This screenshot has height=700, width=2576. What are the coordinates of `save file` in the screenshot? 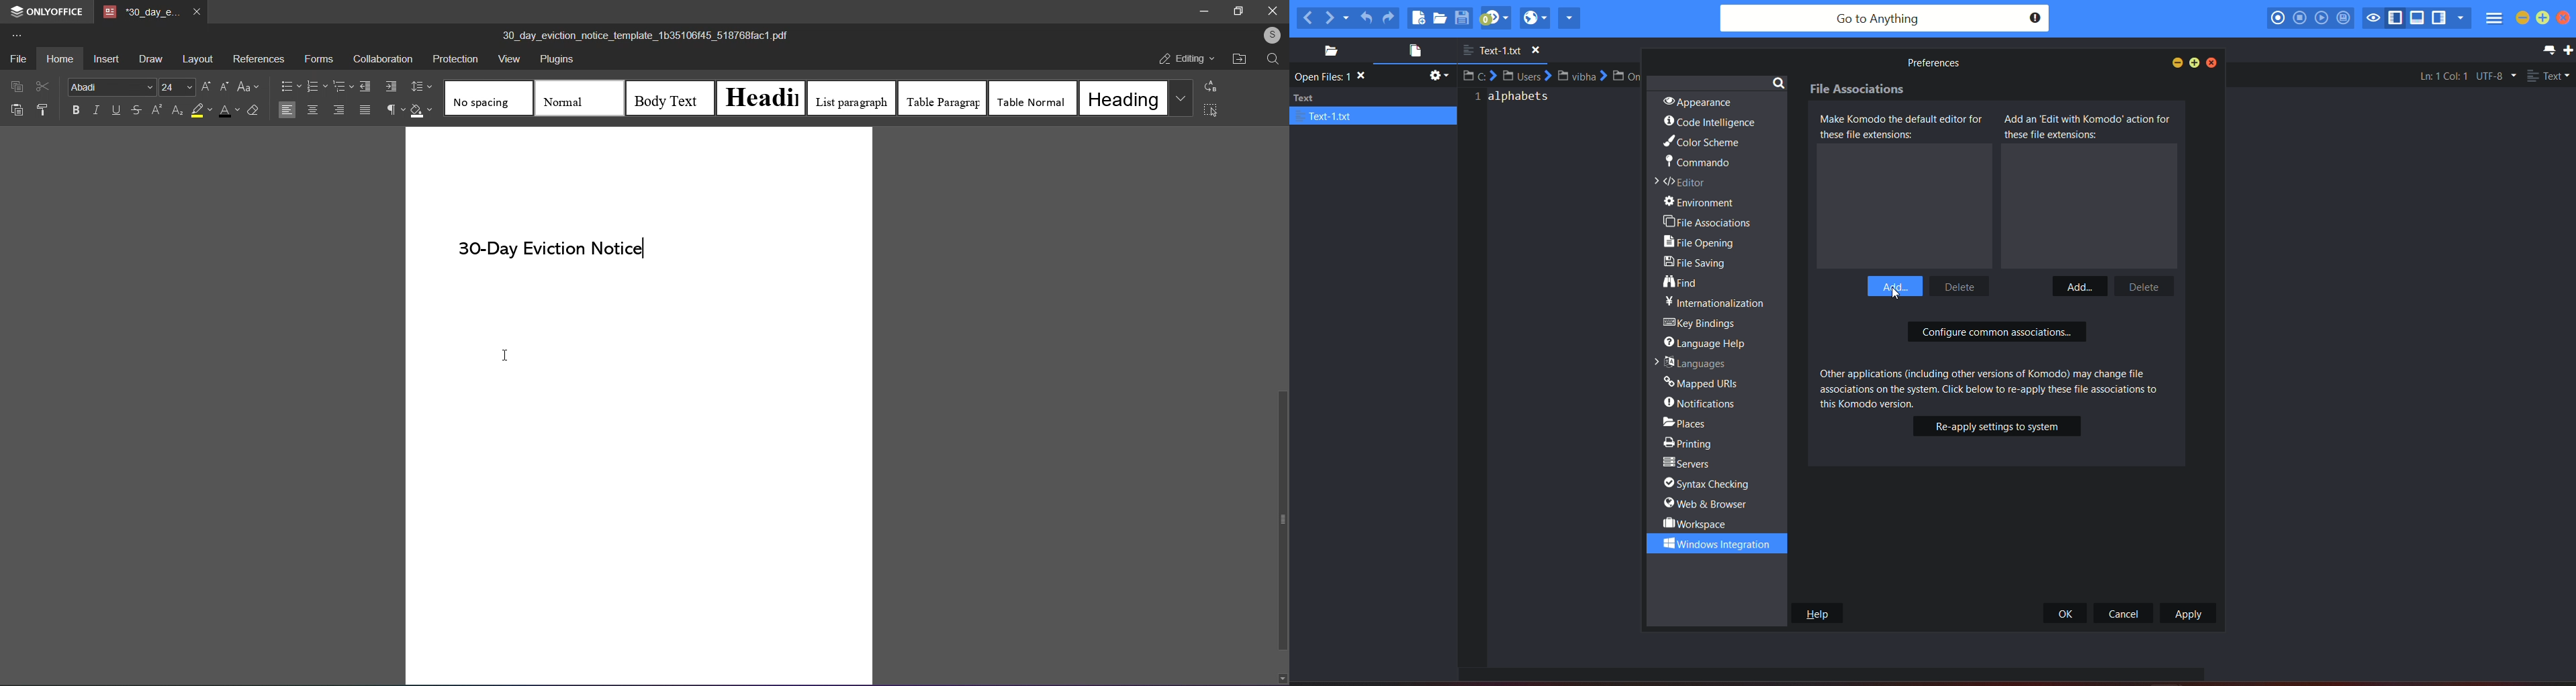 It's located at (1464, 17).